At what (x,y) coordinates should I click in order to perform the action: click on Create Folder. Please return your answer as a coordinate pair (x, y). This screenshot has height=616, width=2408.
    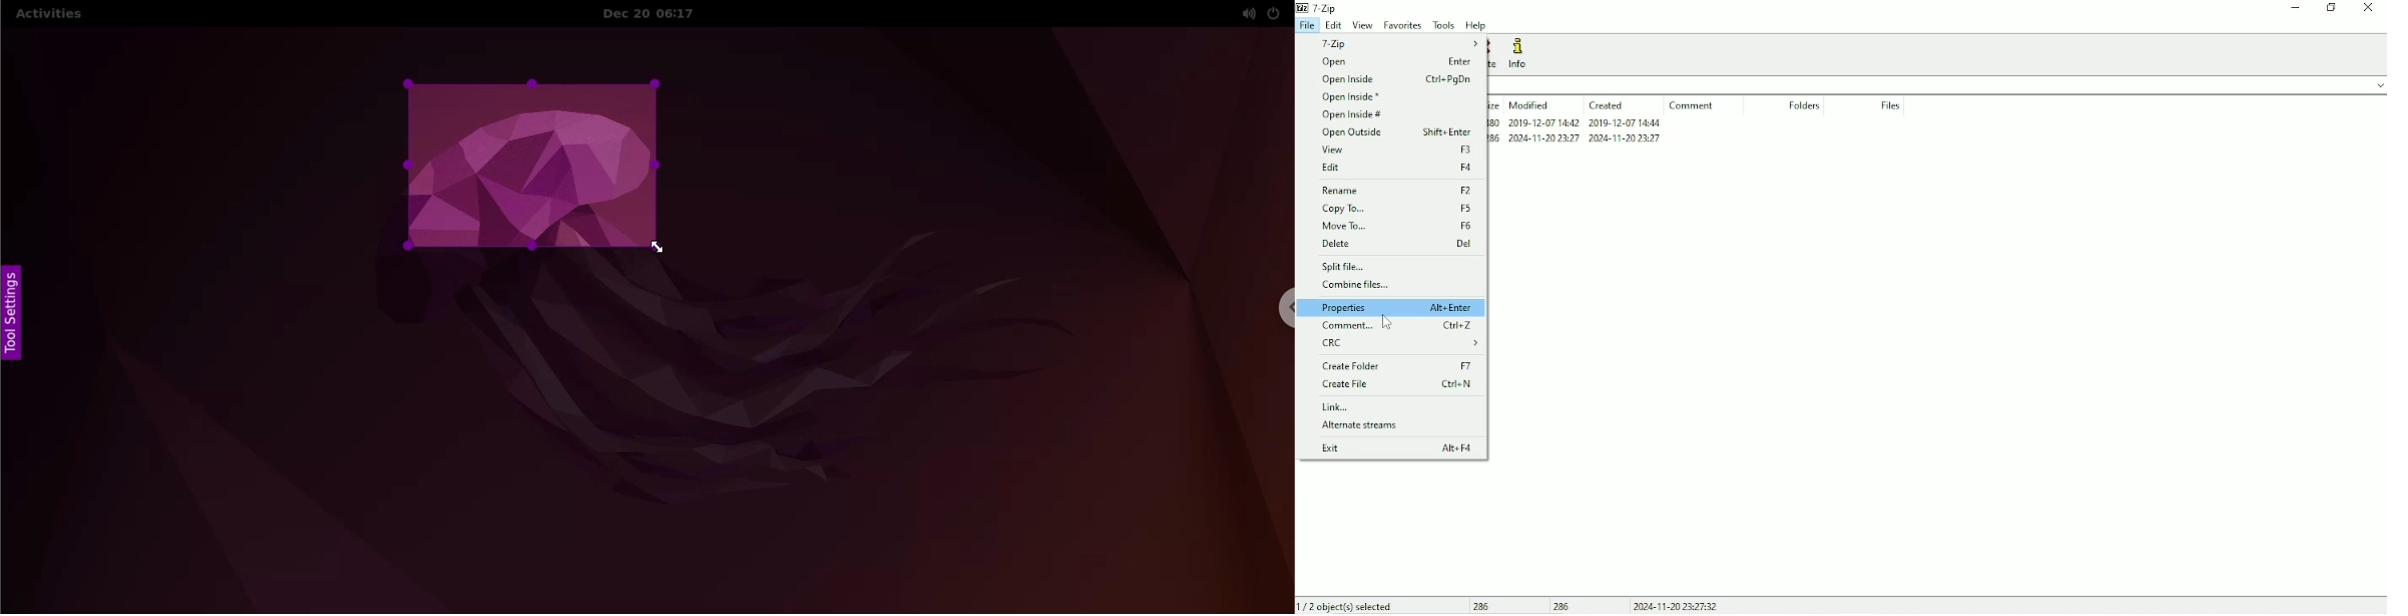
    Looking at the image, I should click on (1397, 365).